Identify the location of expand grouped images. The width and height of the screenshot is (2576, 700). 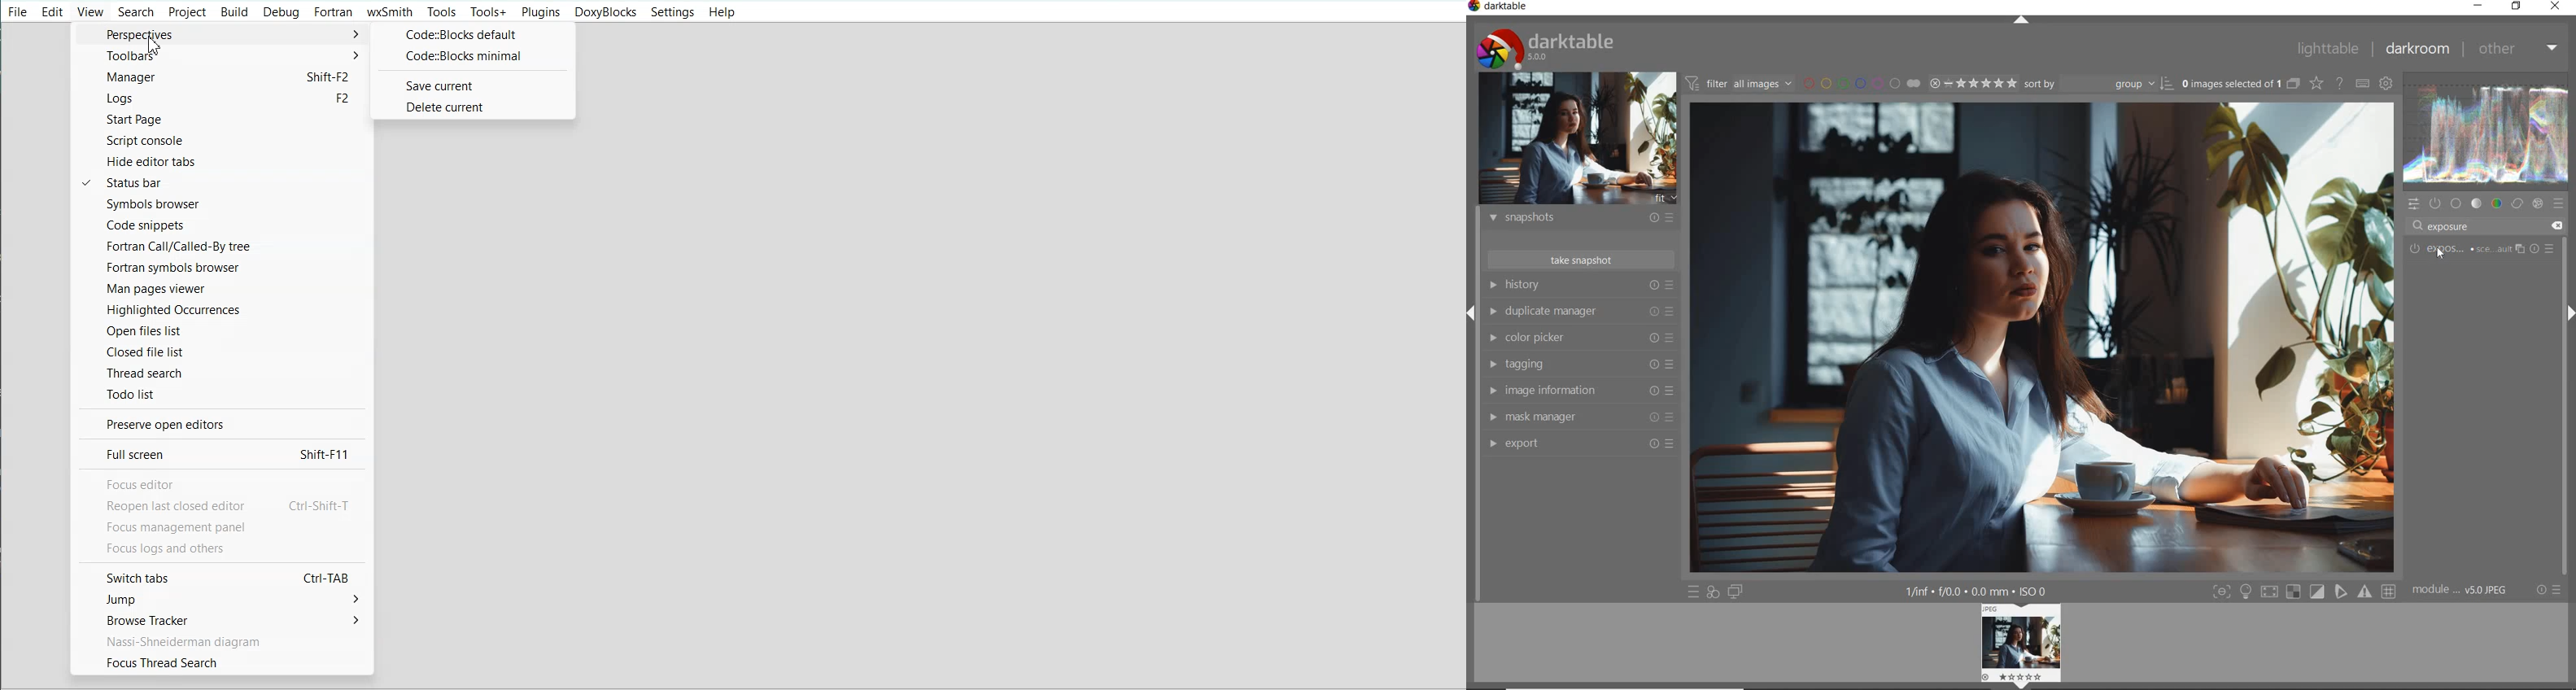
(2242, 85).